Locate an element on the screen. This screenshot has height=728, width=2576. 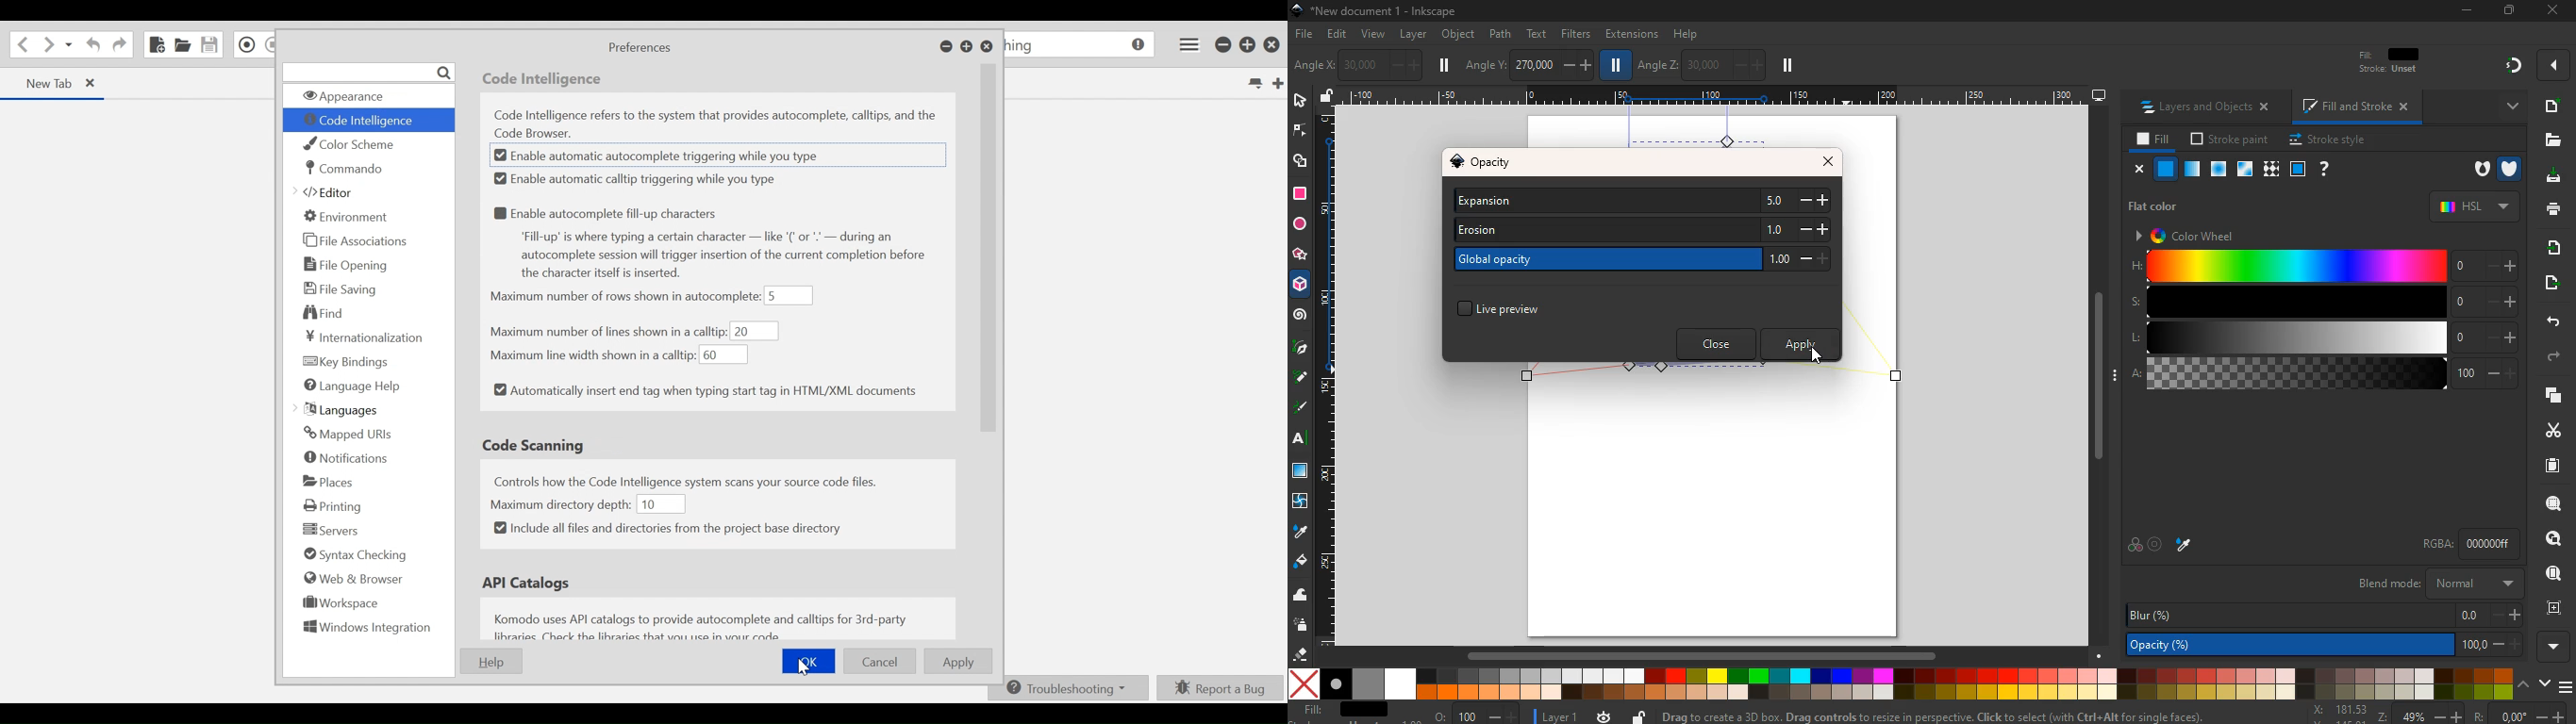
Workspace is located at coordinates (337, 605).